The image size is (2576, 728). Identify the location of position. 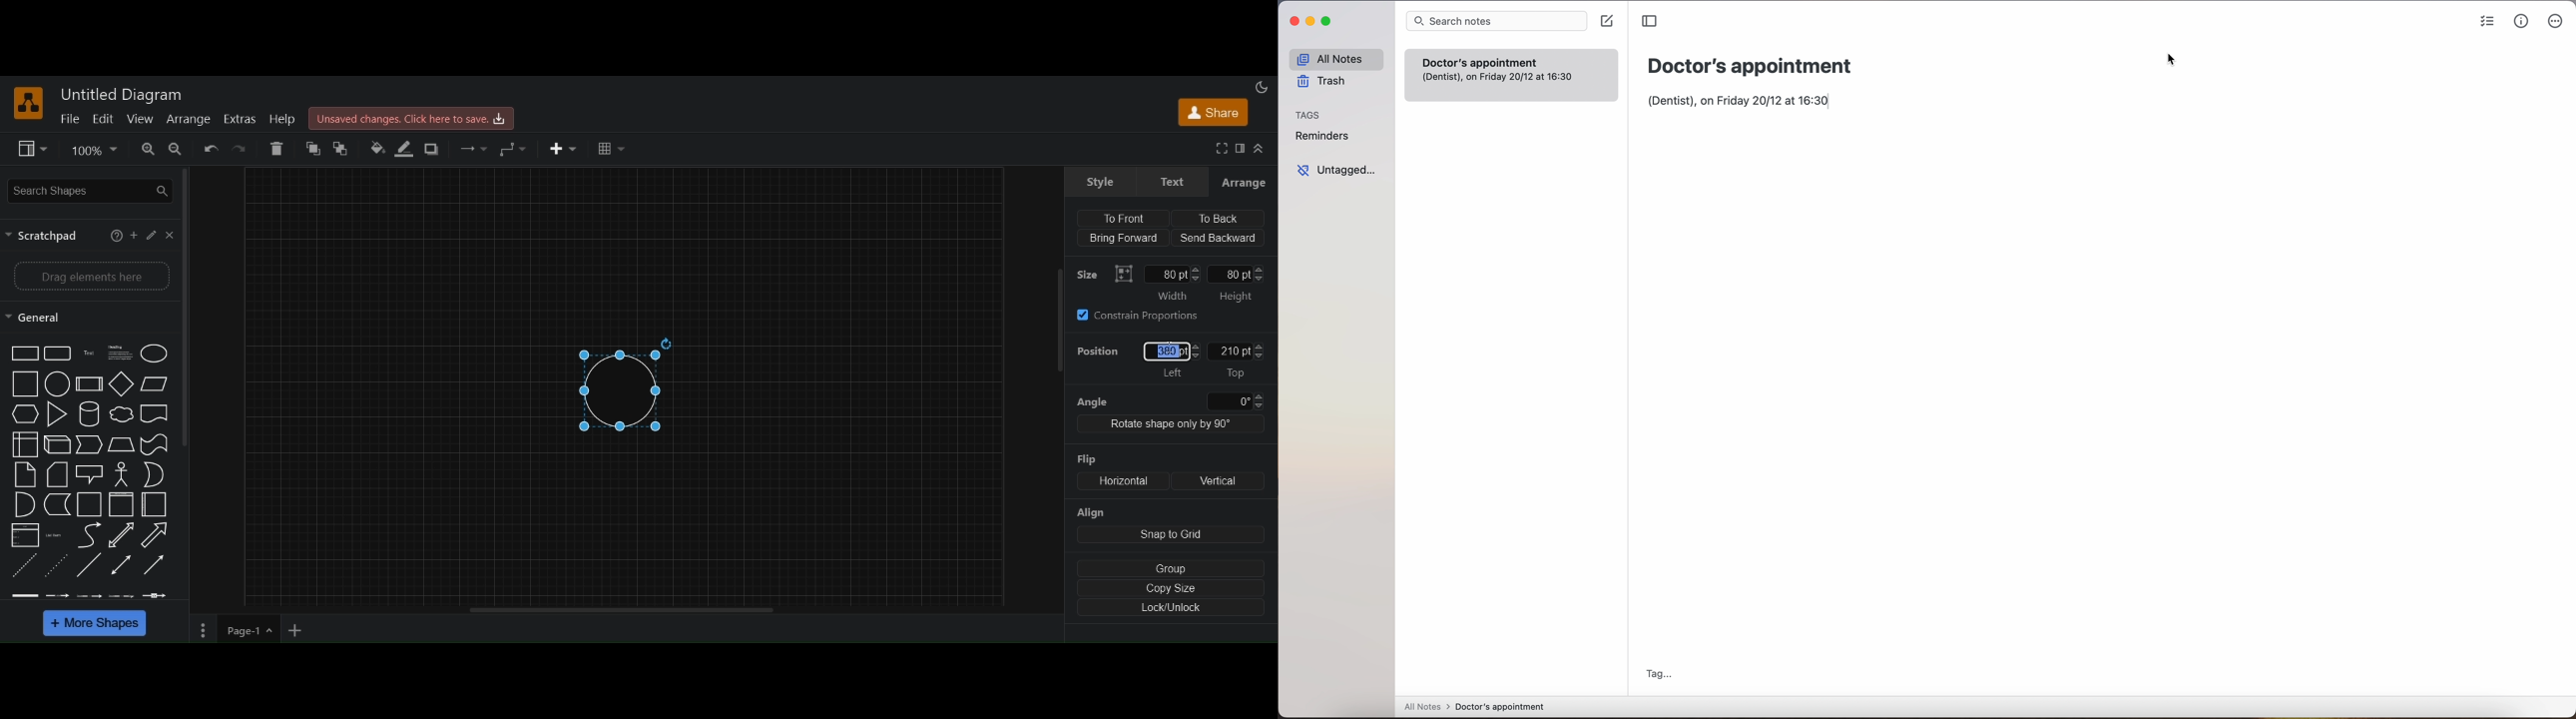
(1100, 355).